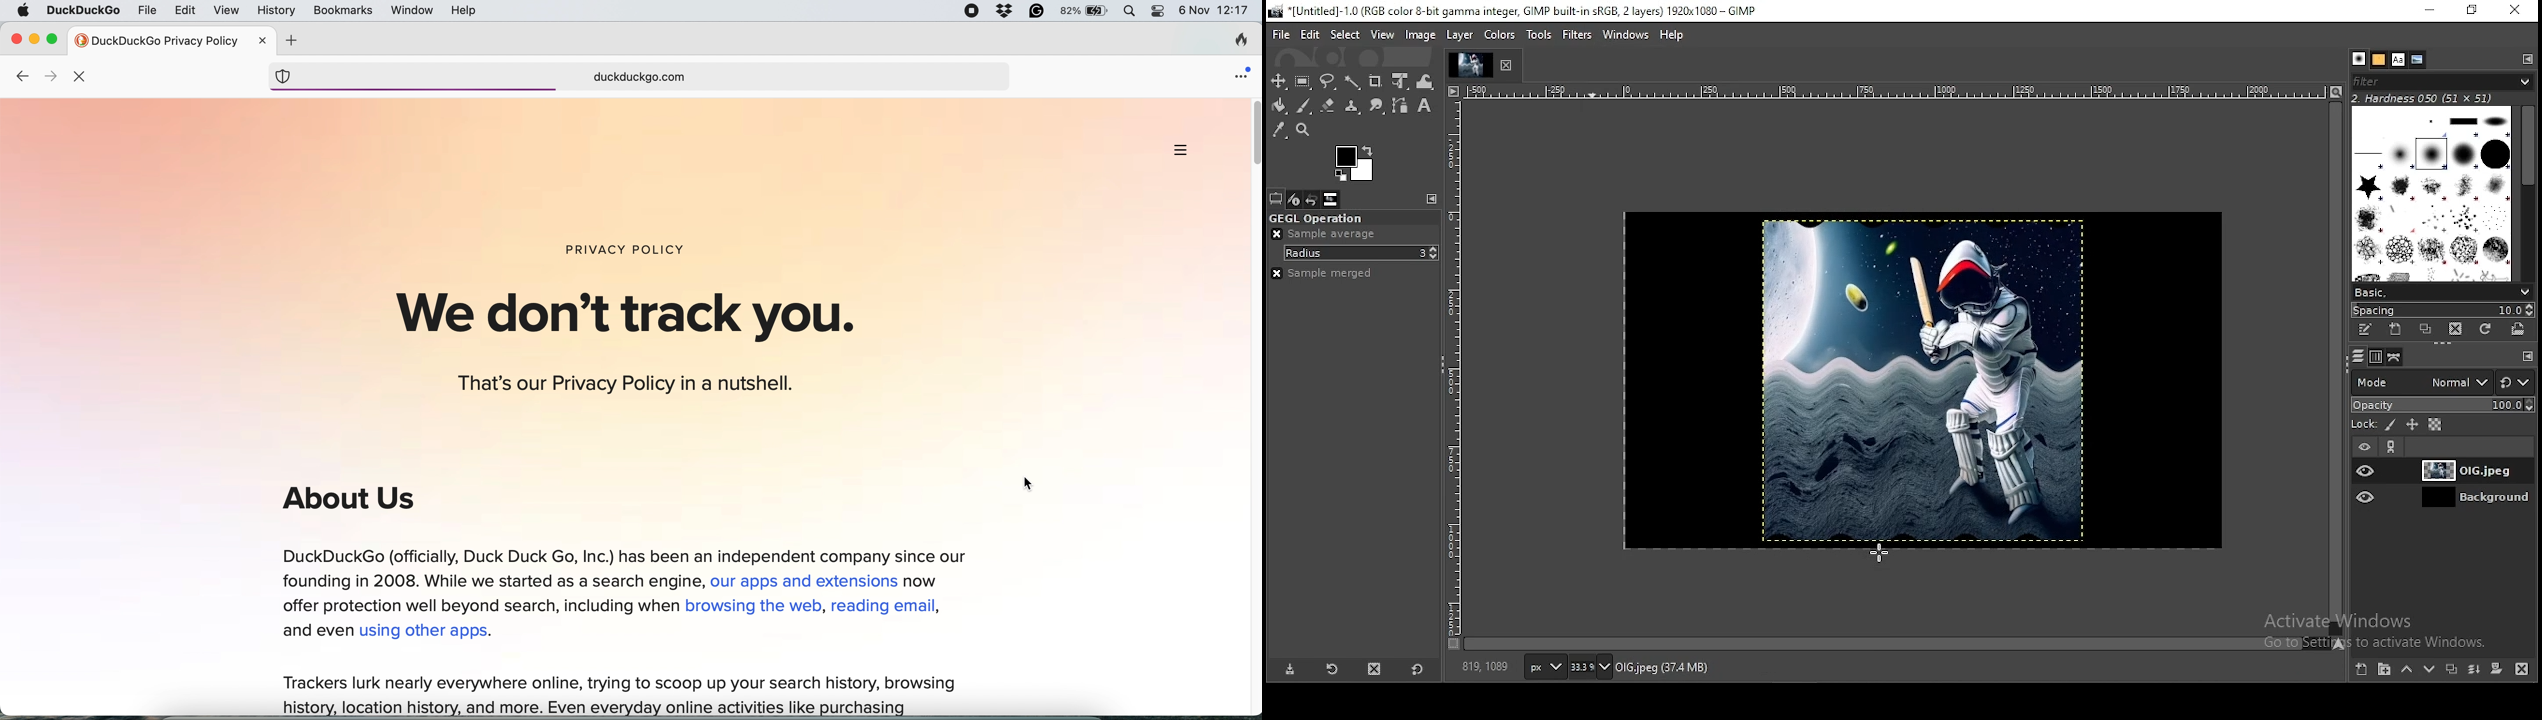 The width and height of the screenshot is (2548, 728). Describe the element at coordinates (1661, 671) in the screenshot. I see `OIG.jpeg(37.4mb)` at that location.